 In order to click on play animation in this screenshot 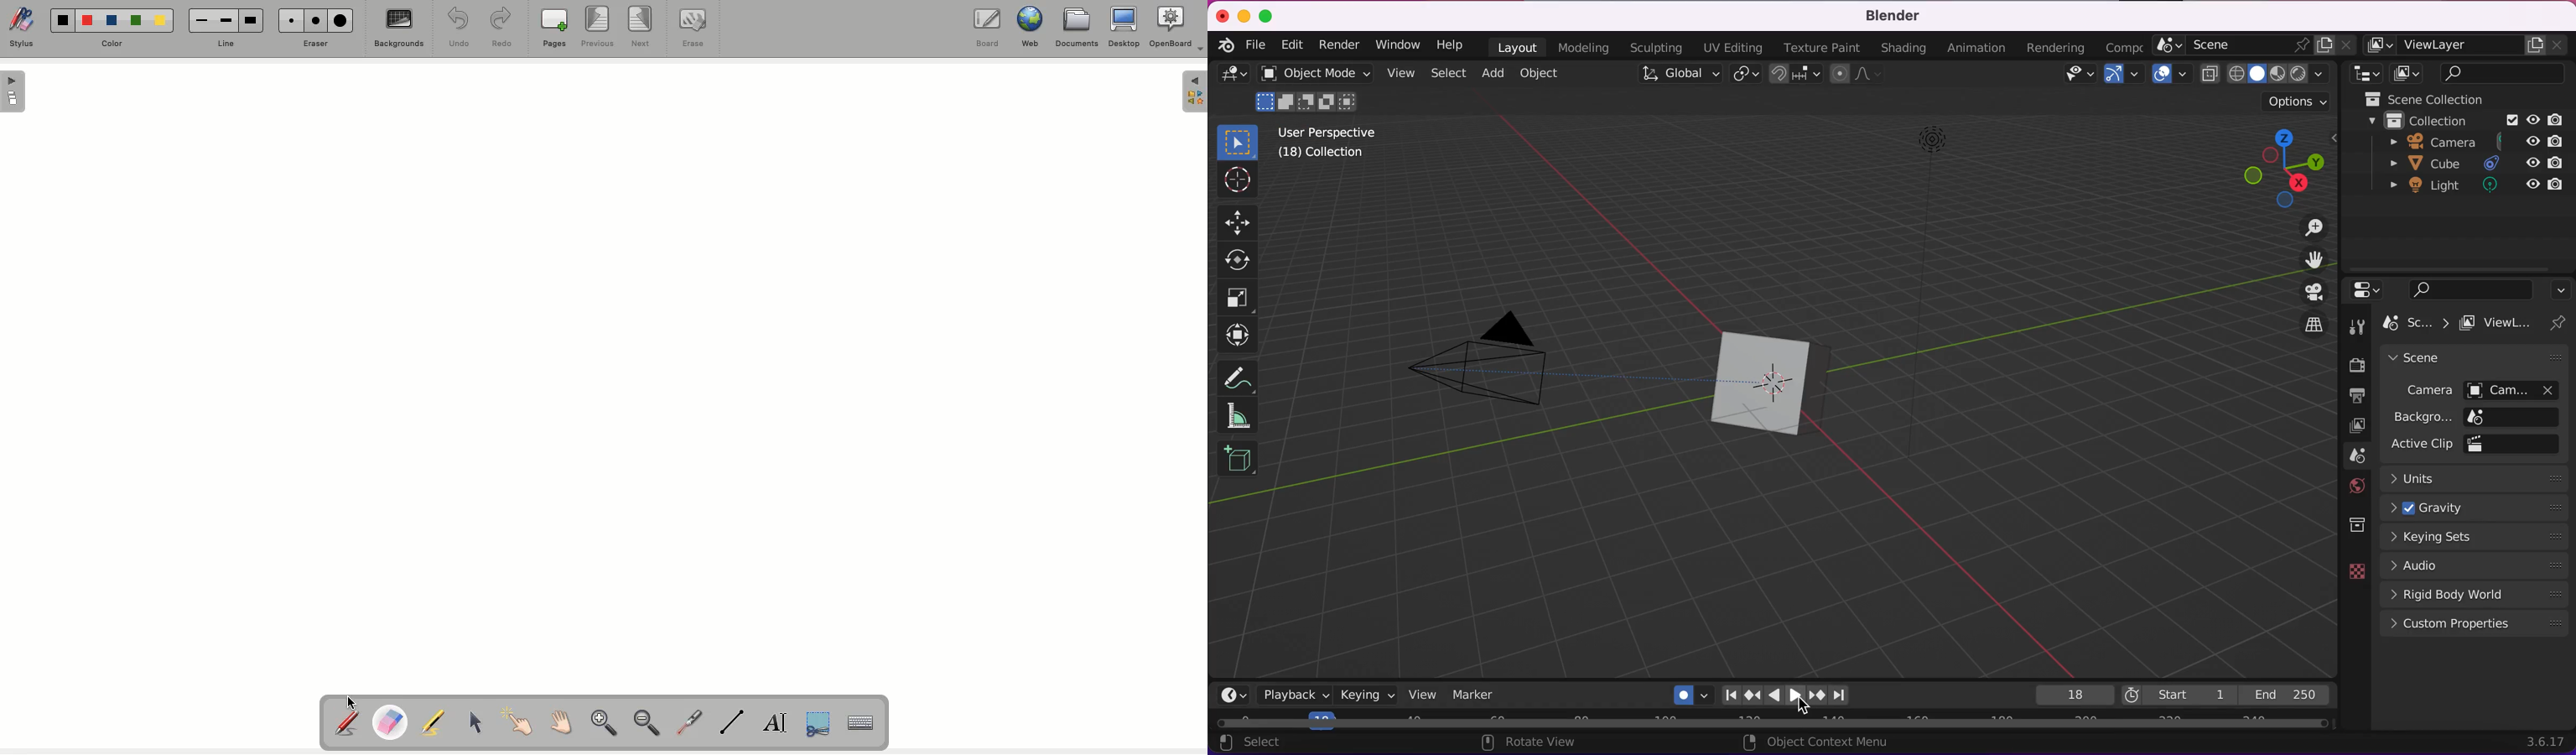, I will do `click(1772, 696)`.